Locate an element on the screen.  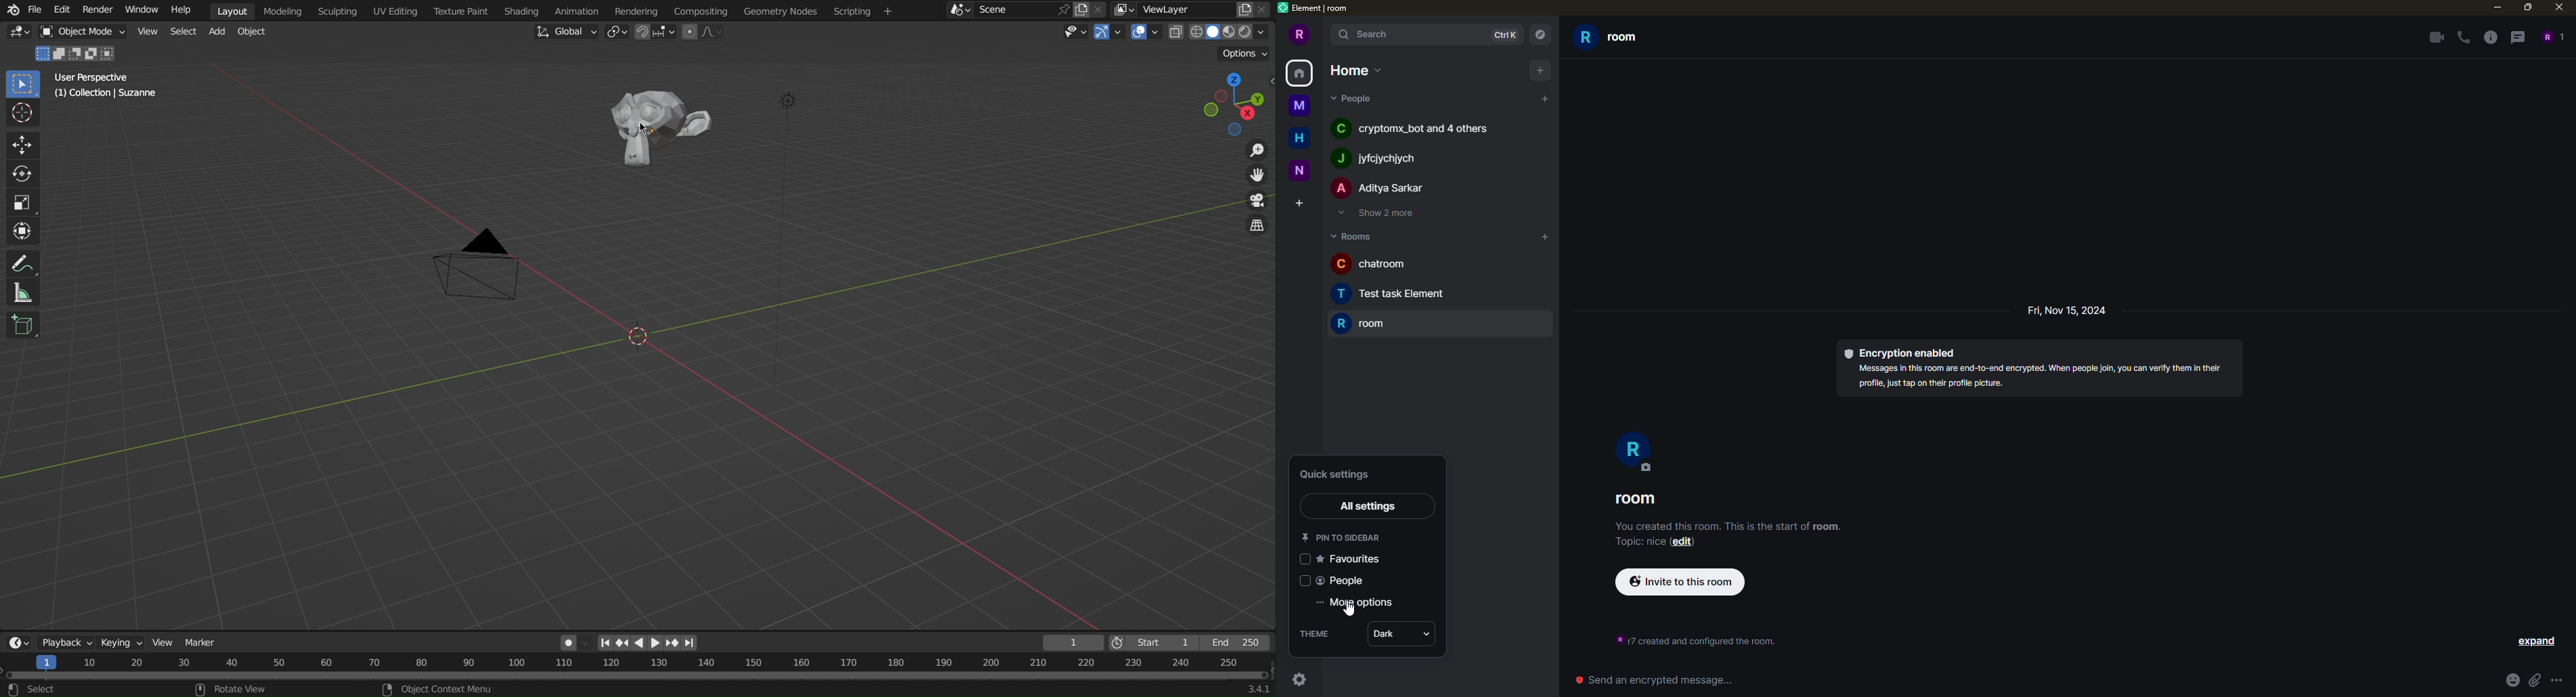
Select Box is located at coordinates (23, 83).